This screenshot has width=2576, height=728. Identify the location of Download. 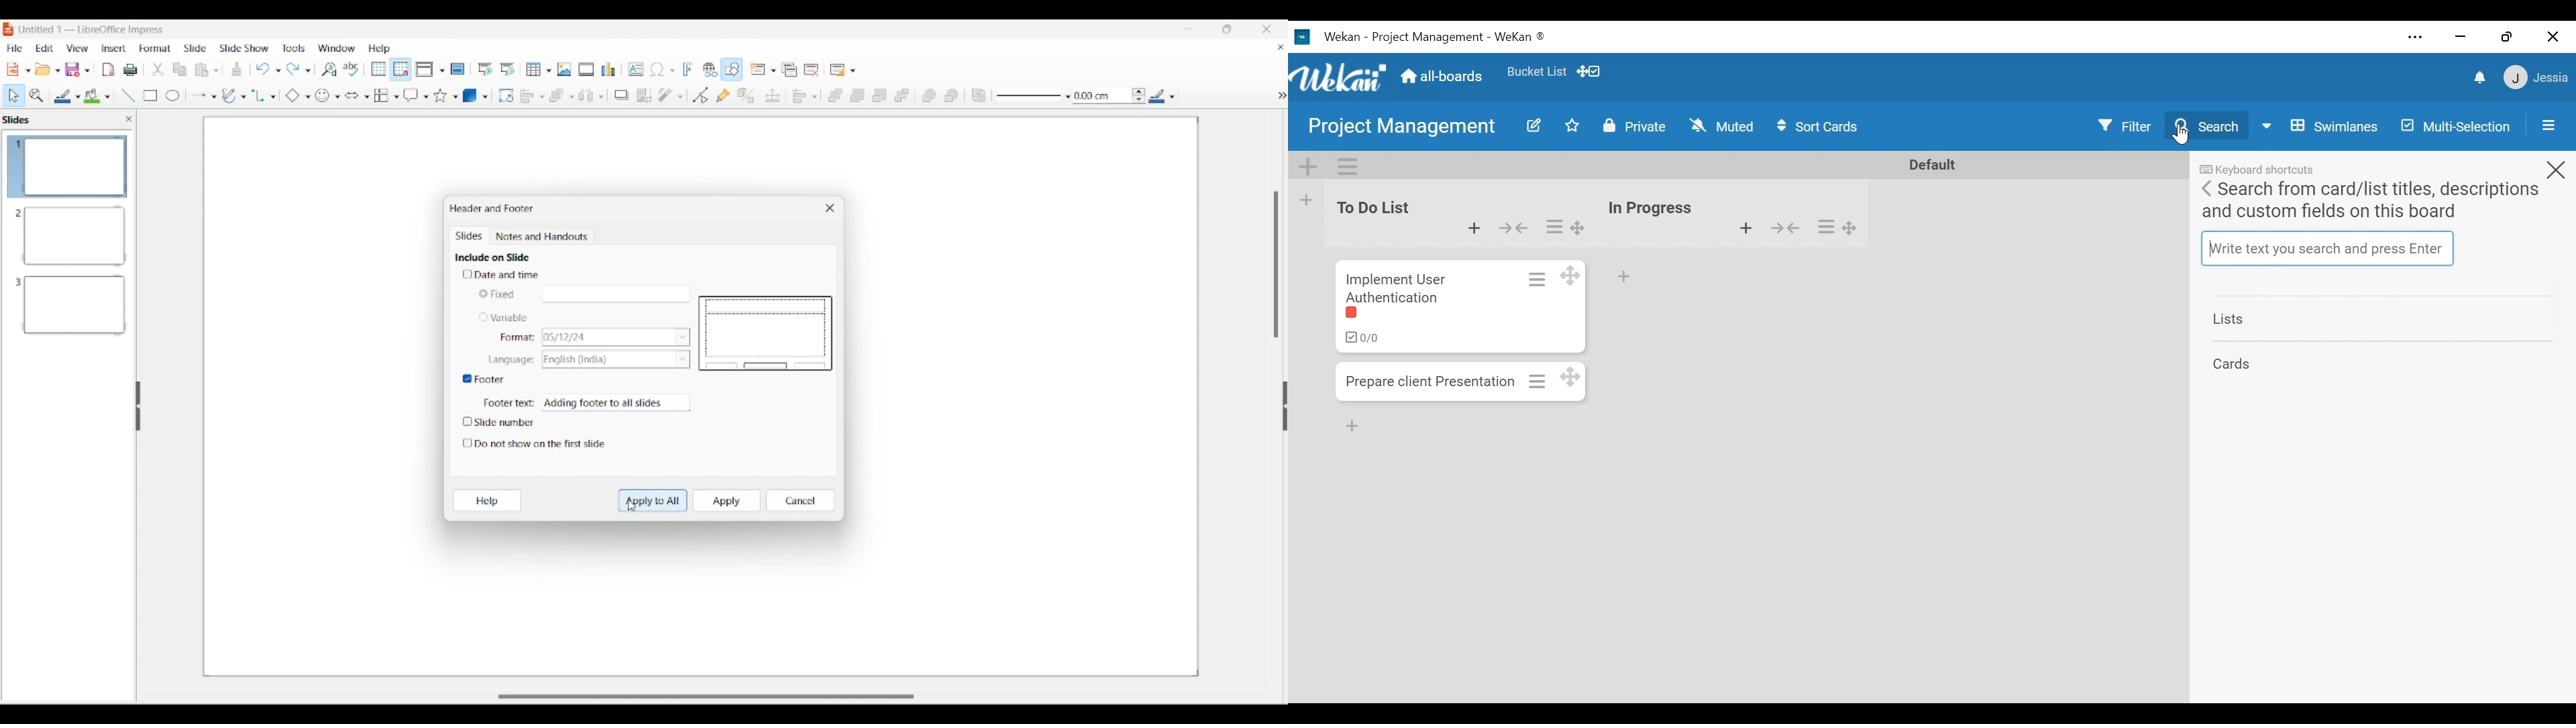
(237, 69).